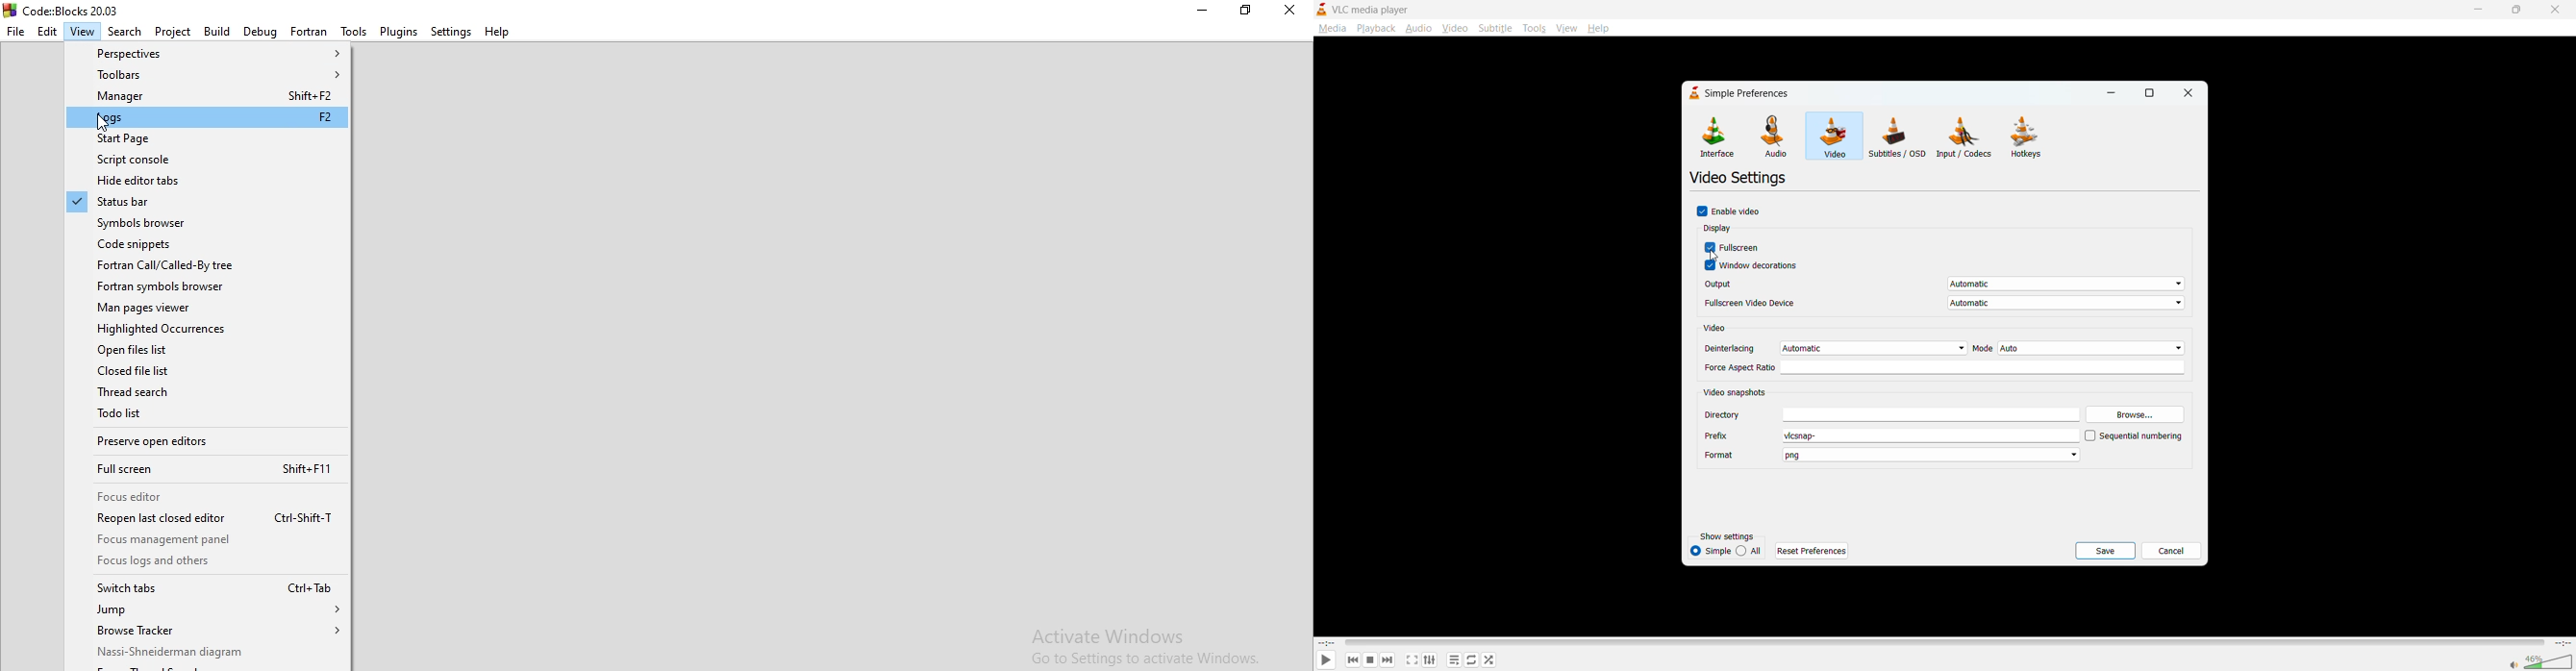 The height and width of the screenshot is (672, 2576). Describe the element at coordinates (208, 496) in the screenshot. I see `Focus editor` at that location.